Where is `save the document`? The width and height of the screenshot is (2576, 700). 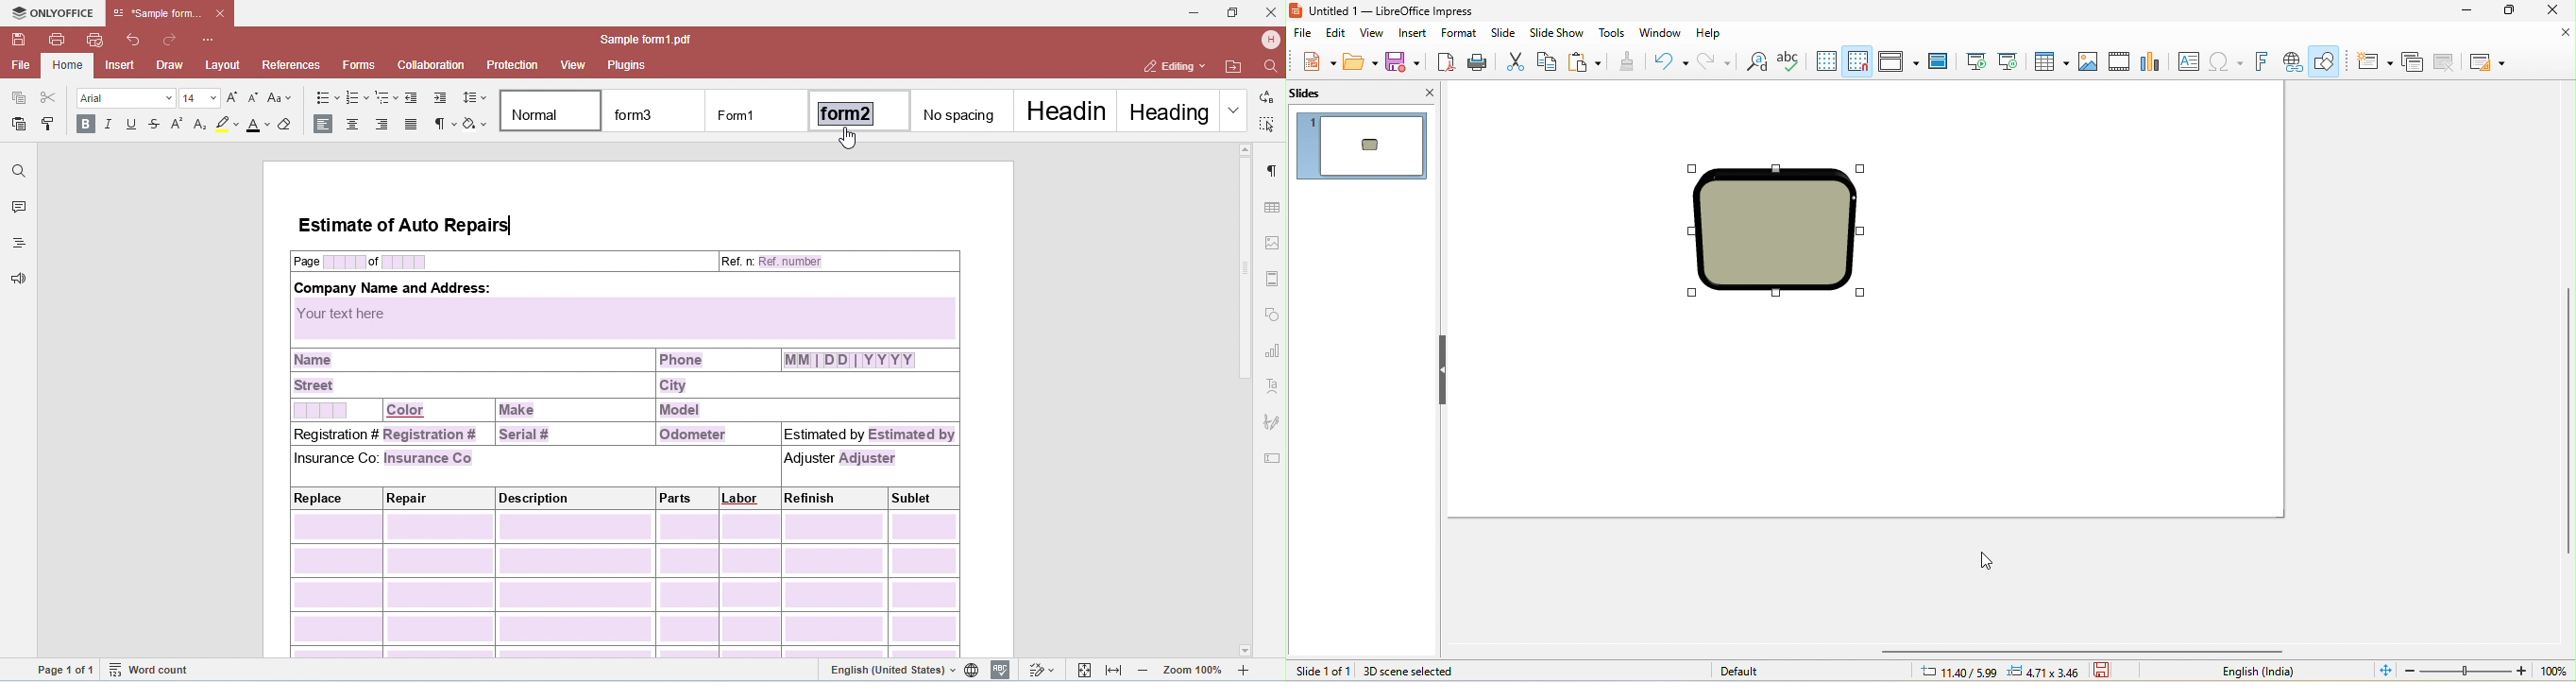
save the document is located at coordinates (2108, 672).